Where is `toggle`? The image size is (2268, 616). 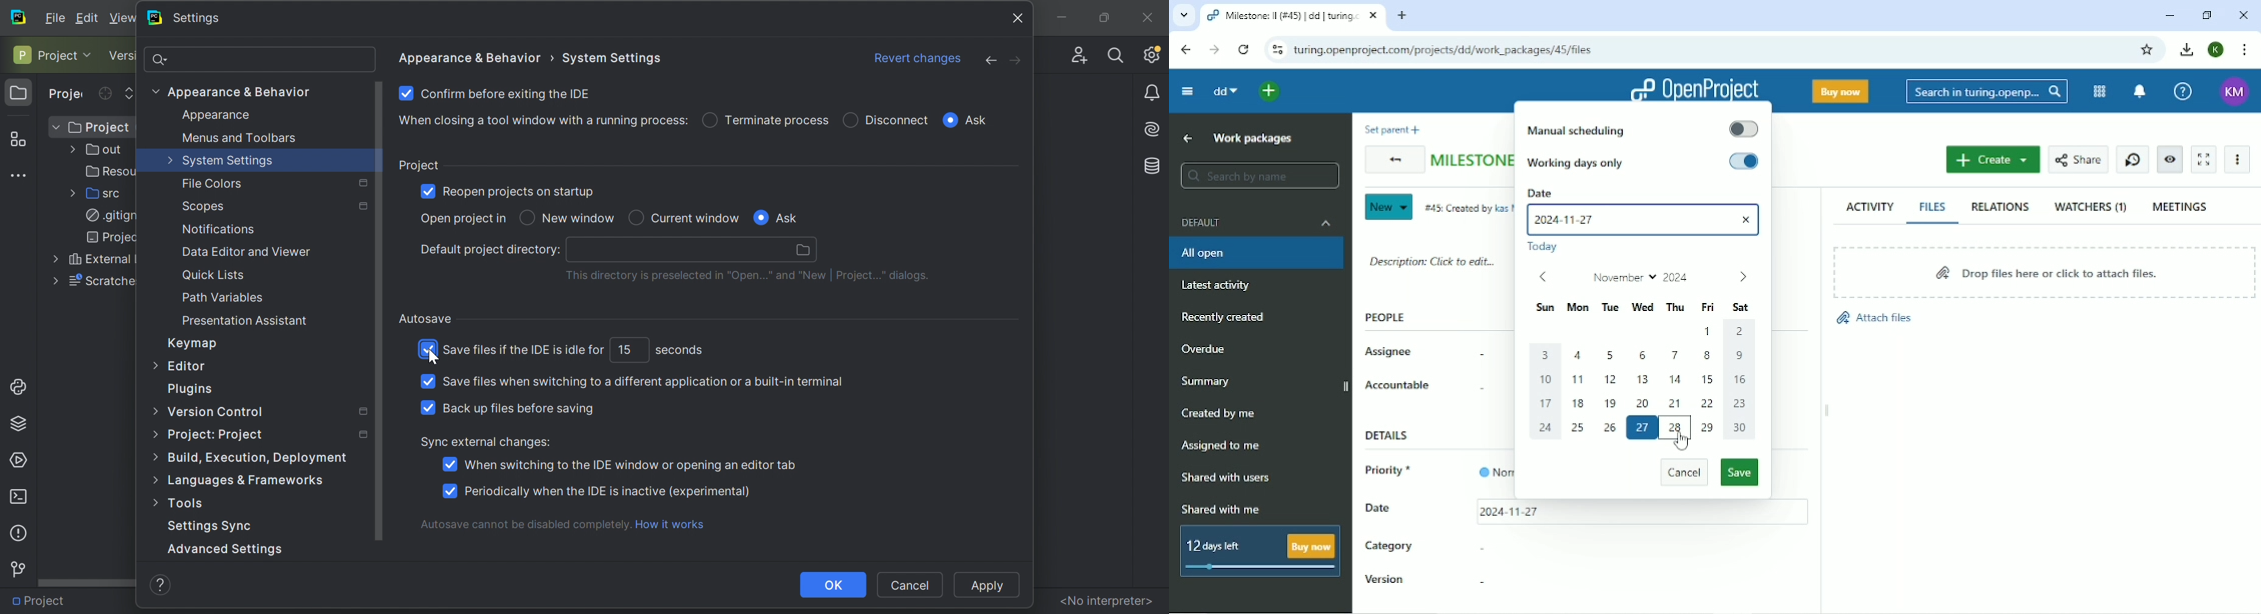
toggle is located at coordinates (1744, 162).